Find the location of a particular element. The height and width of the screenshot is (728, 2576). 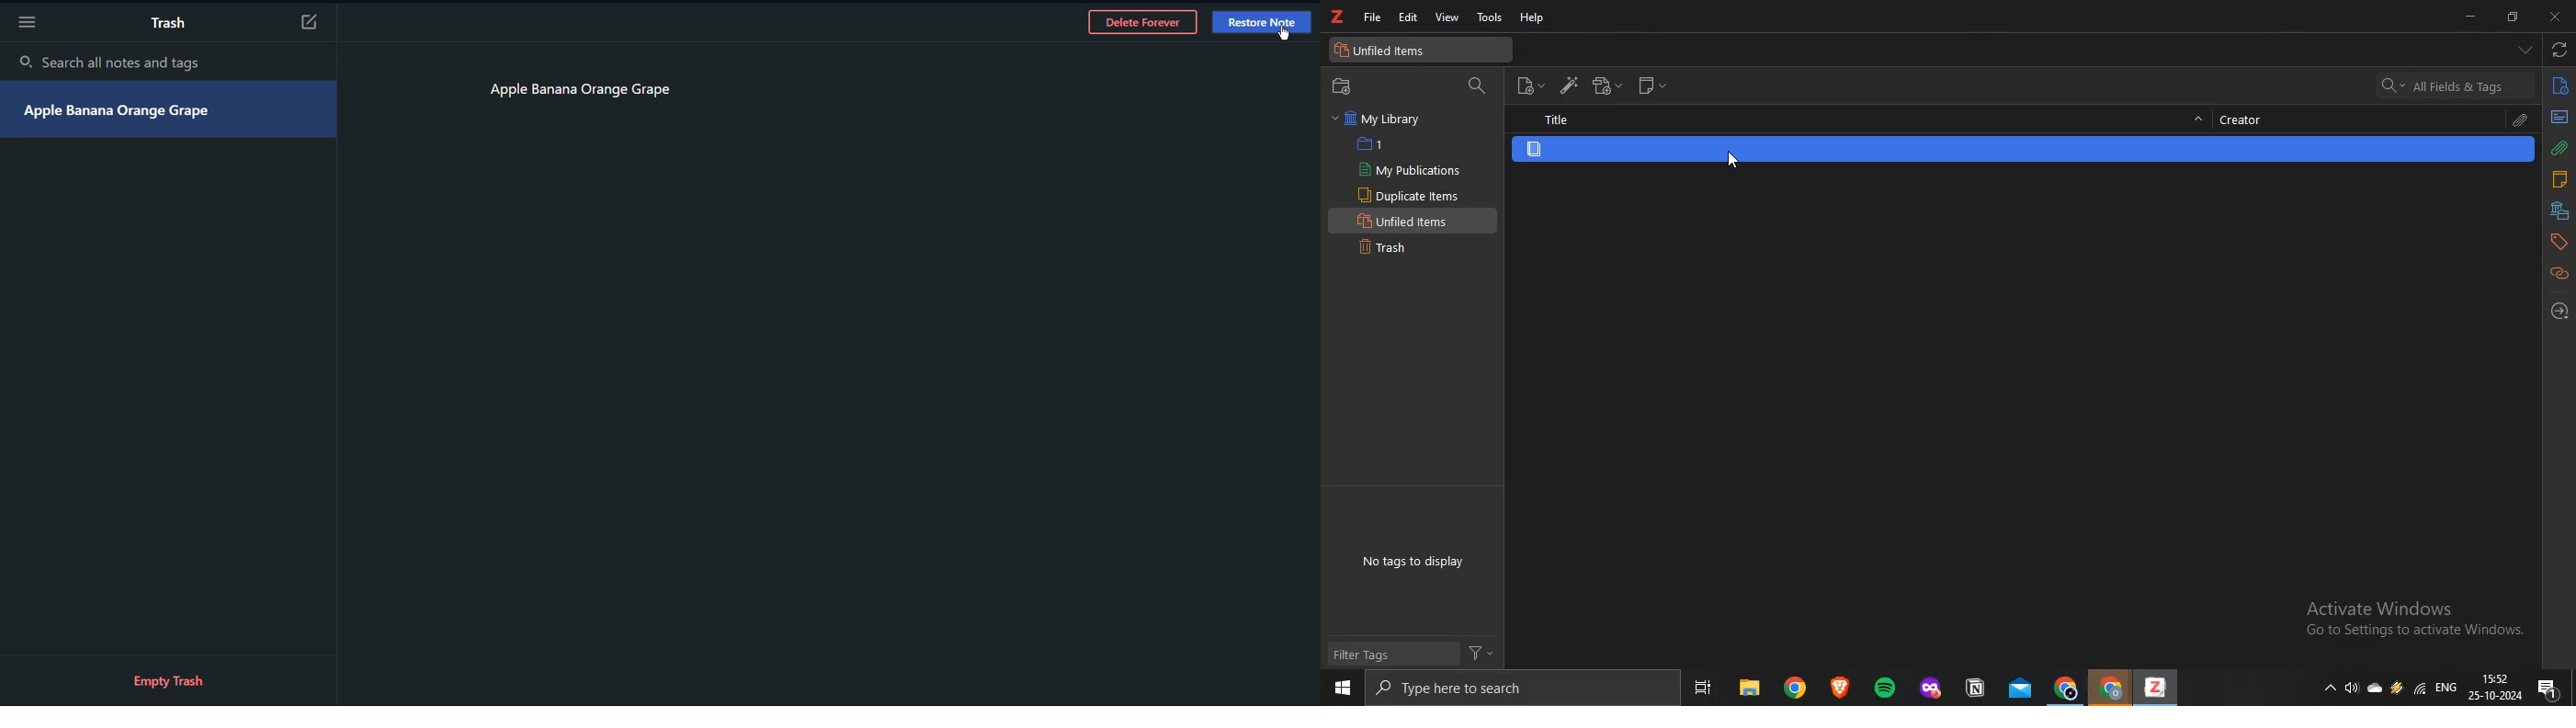

zotero is located at coordinates (1338, 17).